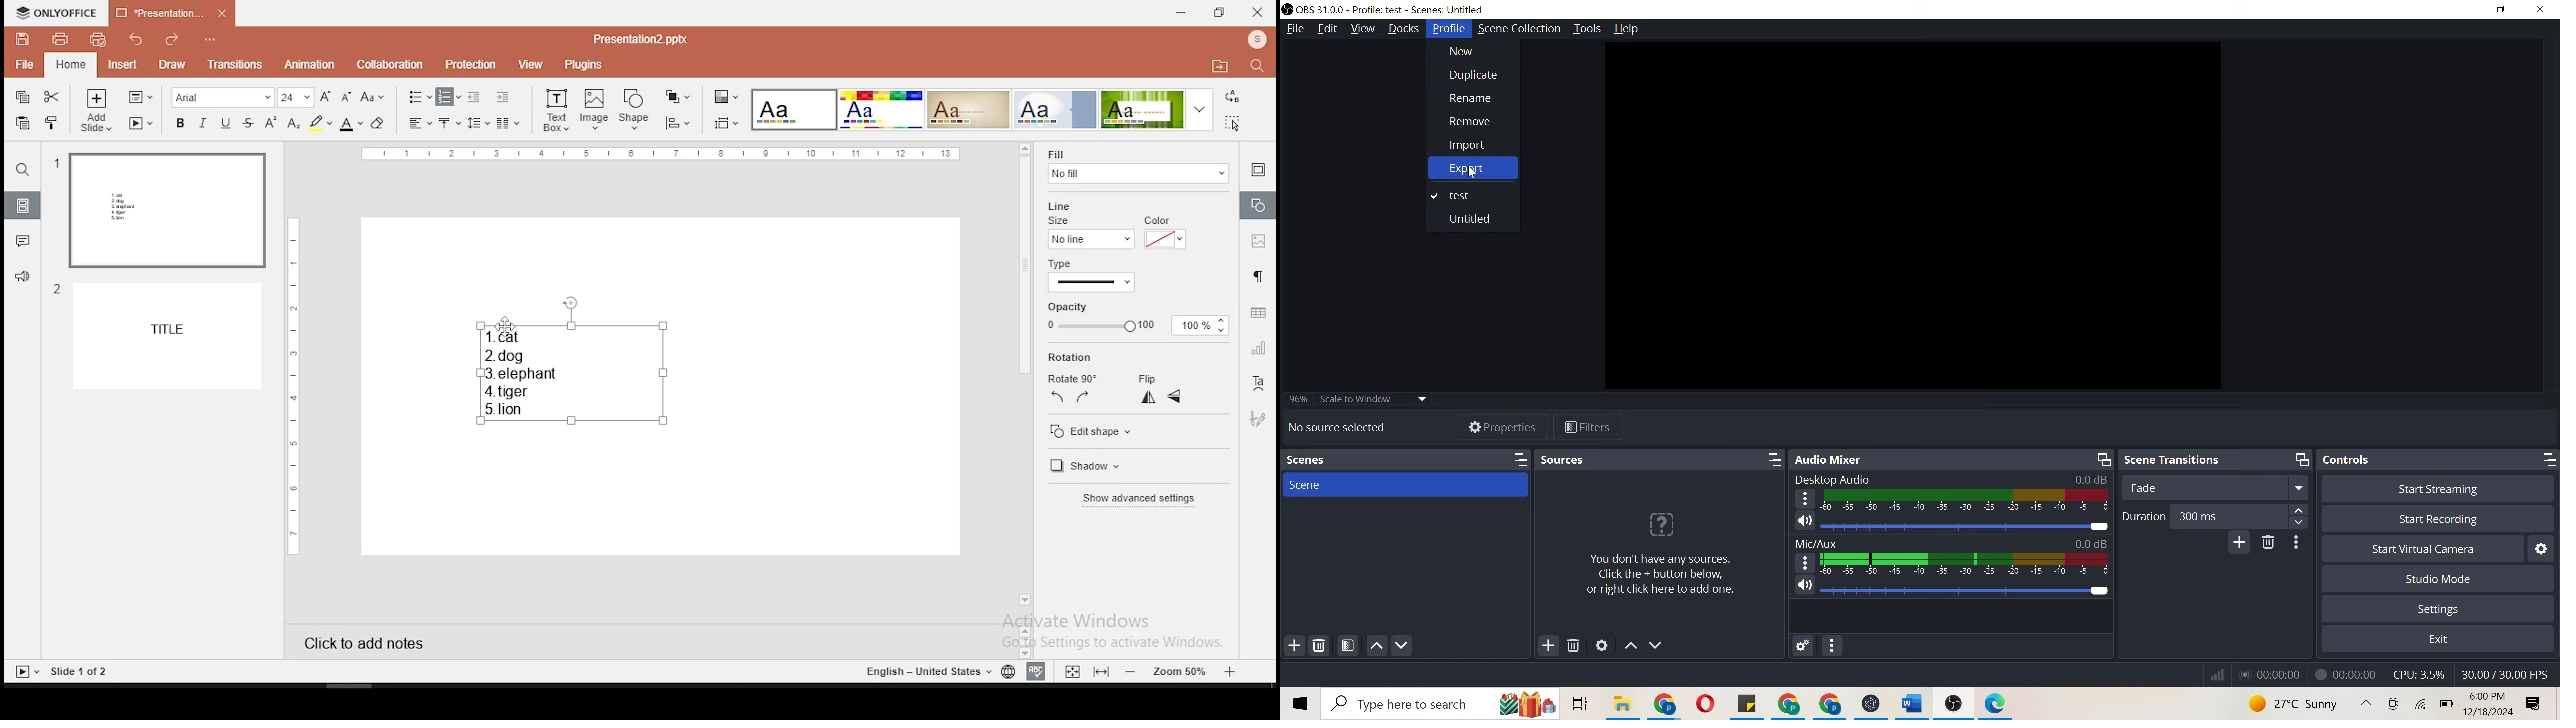 The image size is (2576, 728). I want to click on video clip, so click(1913, 215).